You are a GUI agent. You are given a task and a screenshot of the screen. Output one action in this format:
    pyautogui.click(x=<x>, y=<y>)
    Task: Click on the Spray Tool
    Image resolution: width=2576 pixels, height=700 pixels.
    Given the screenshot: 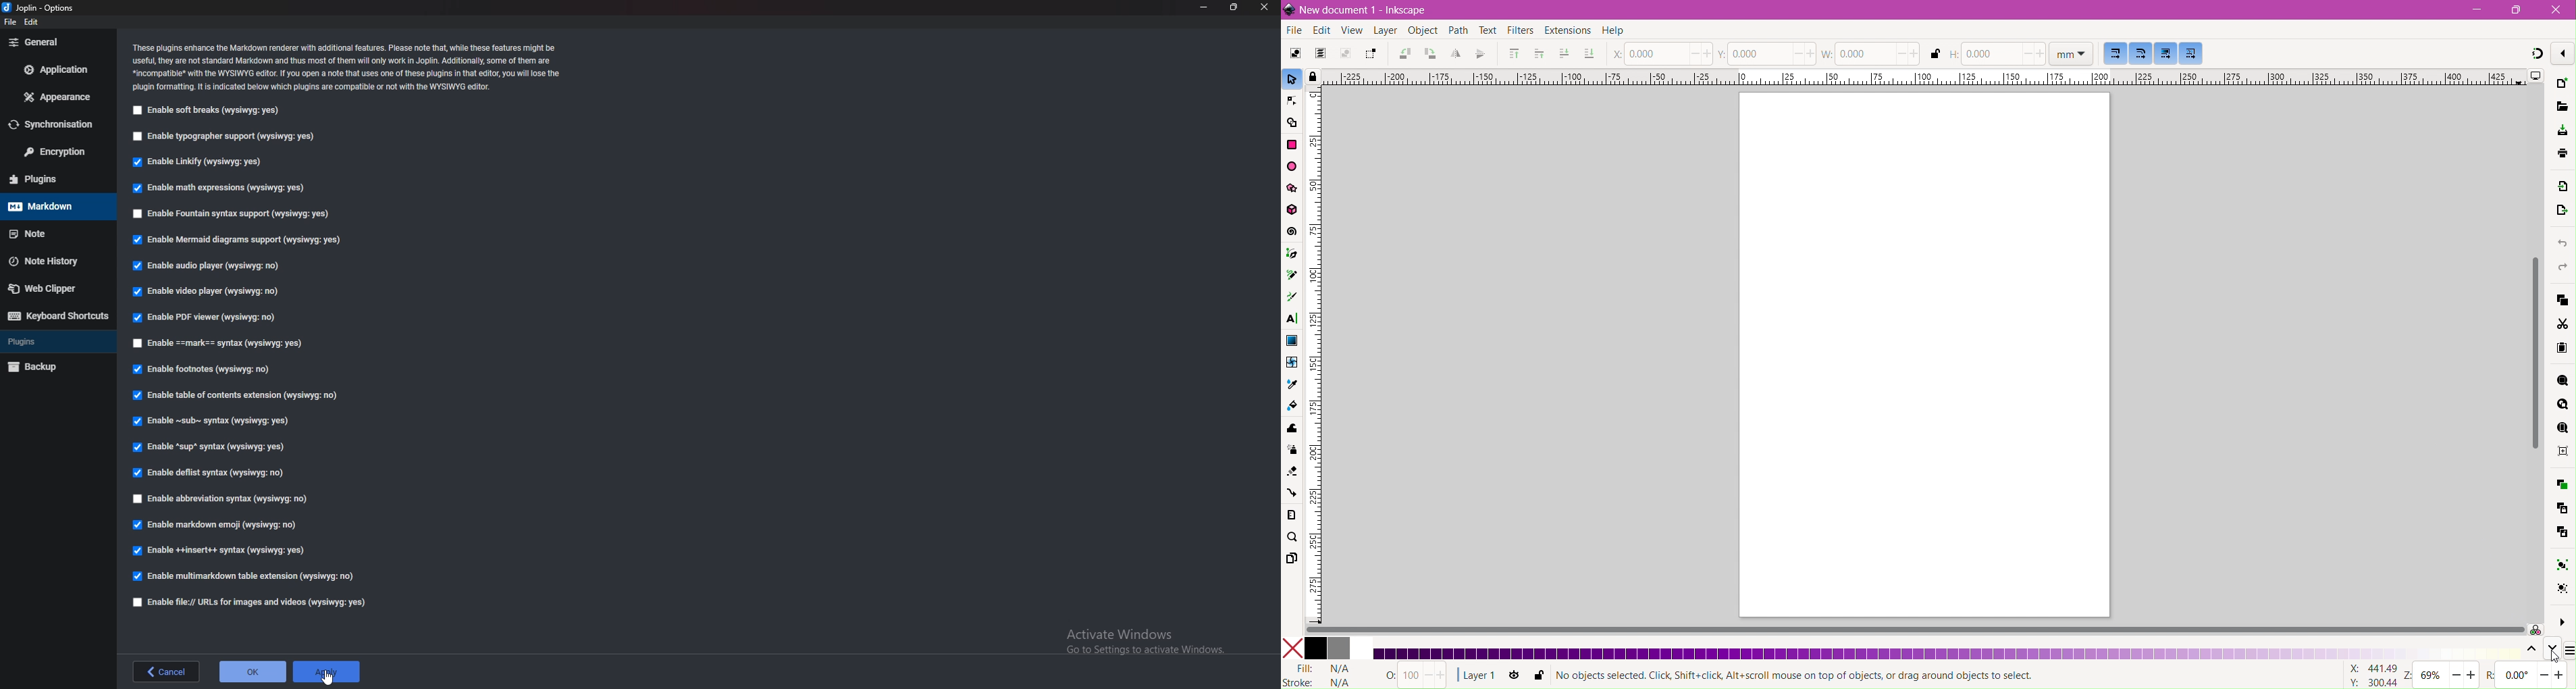 What is the action you would take?
    pyautogui.click(x=1292, y=450)
    